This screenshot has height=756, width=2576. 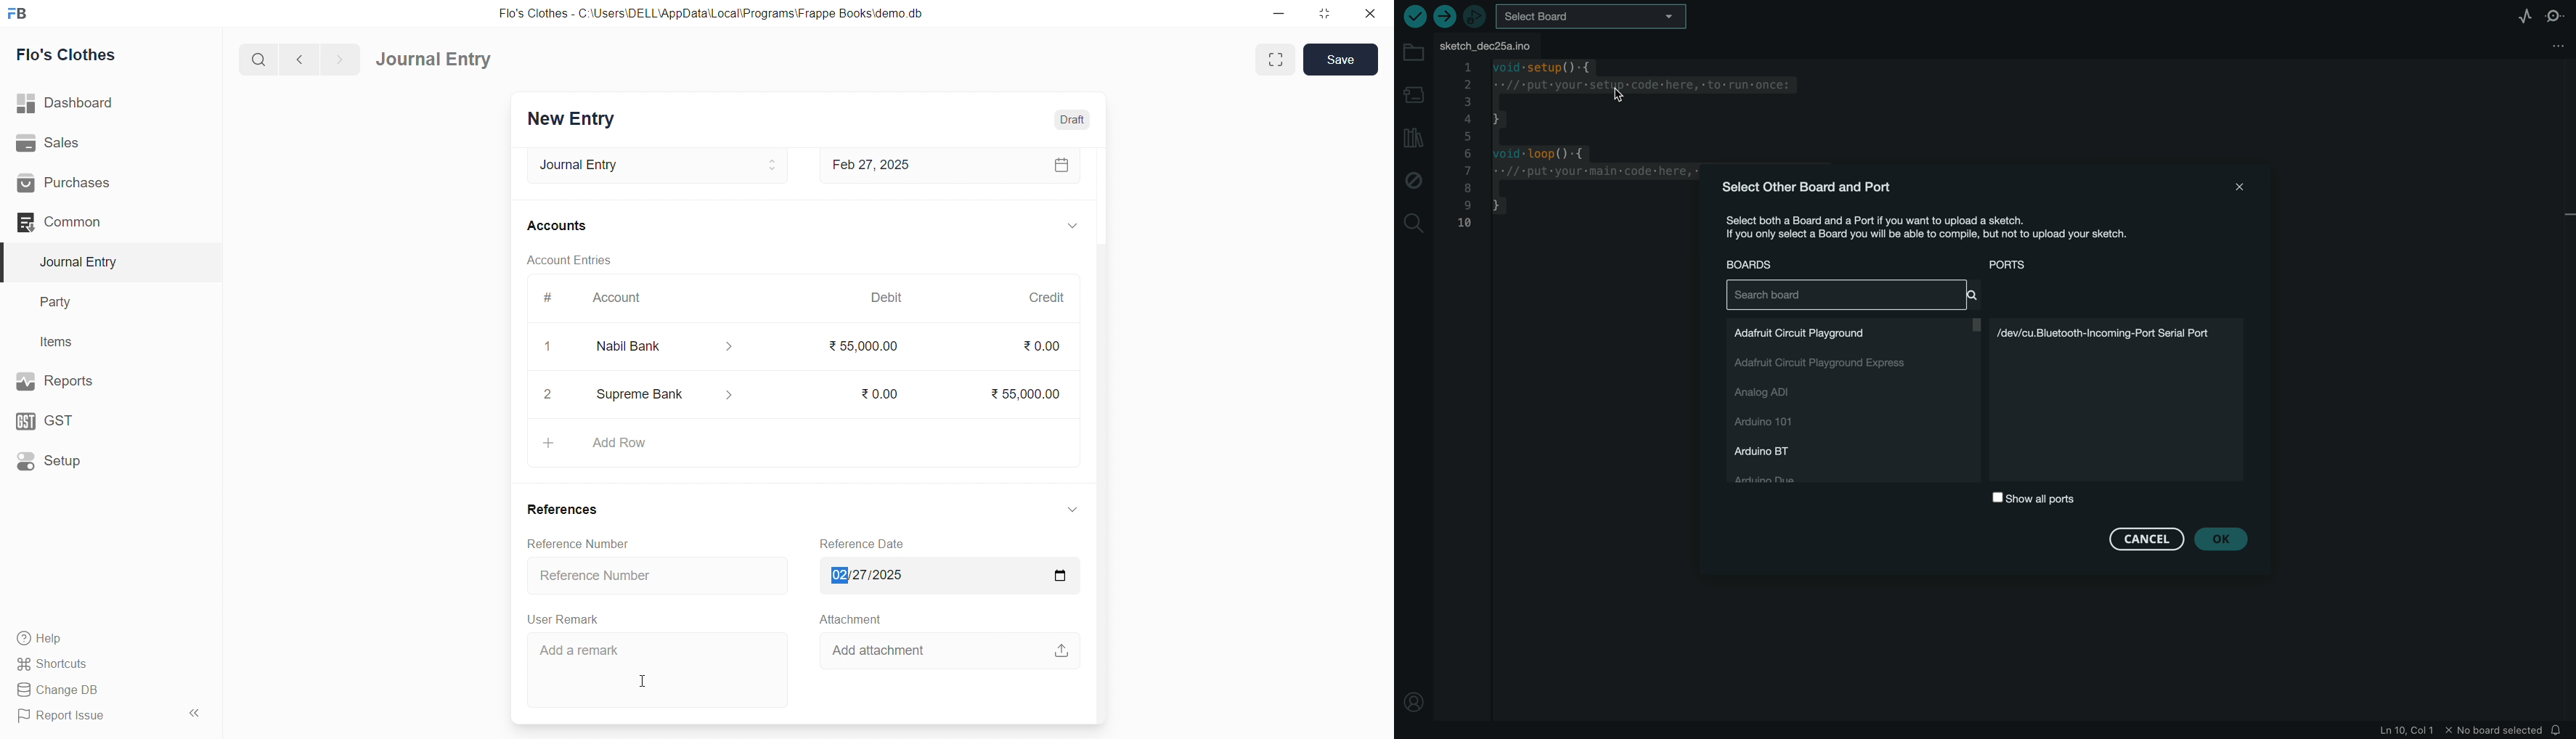 I want to click on Supreme Bank, so click(x=669, y=392).